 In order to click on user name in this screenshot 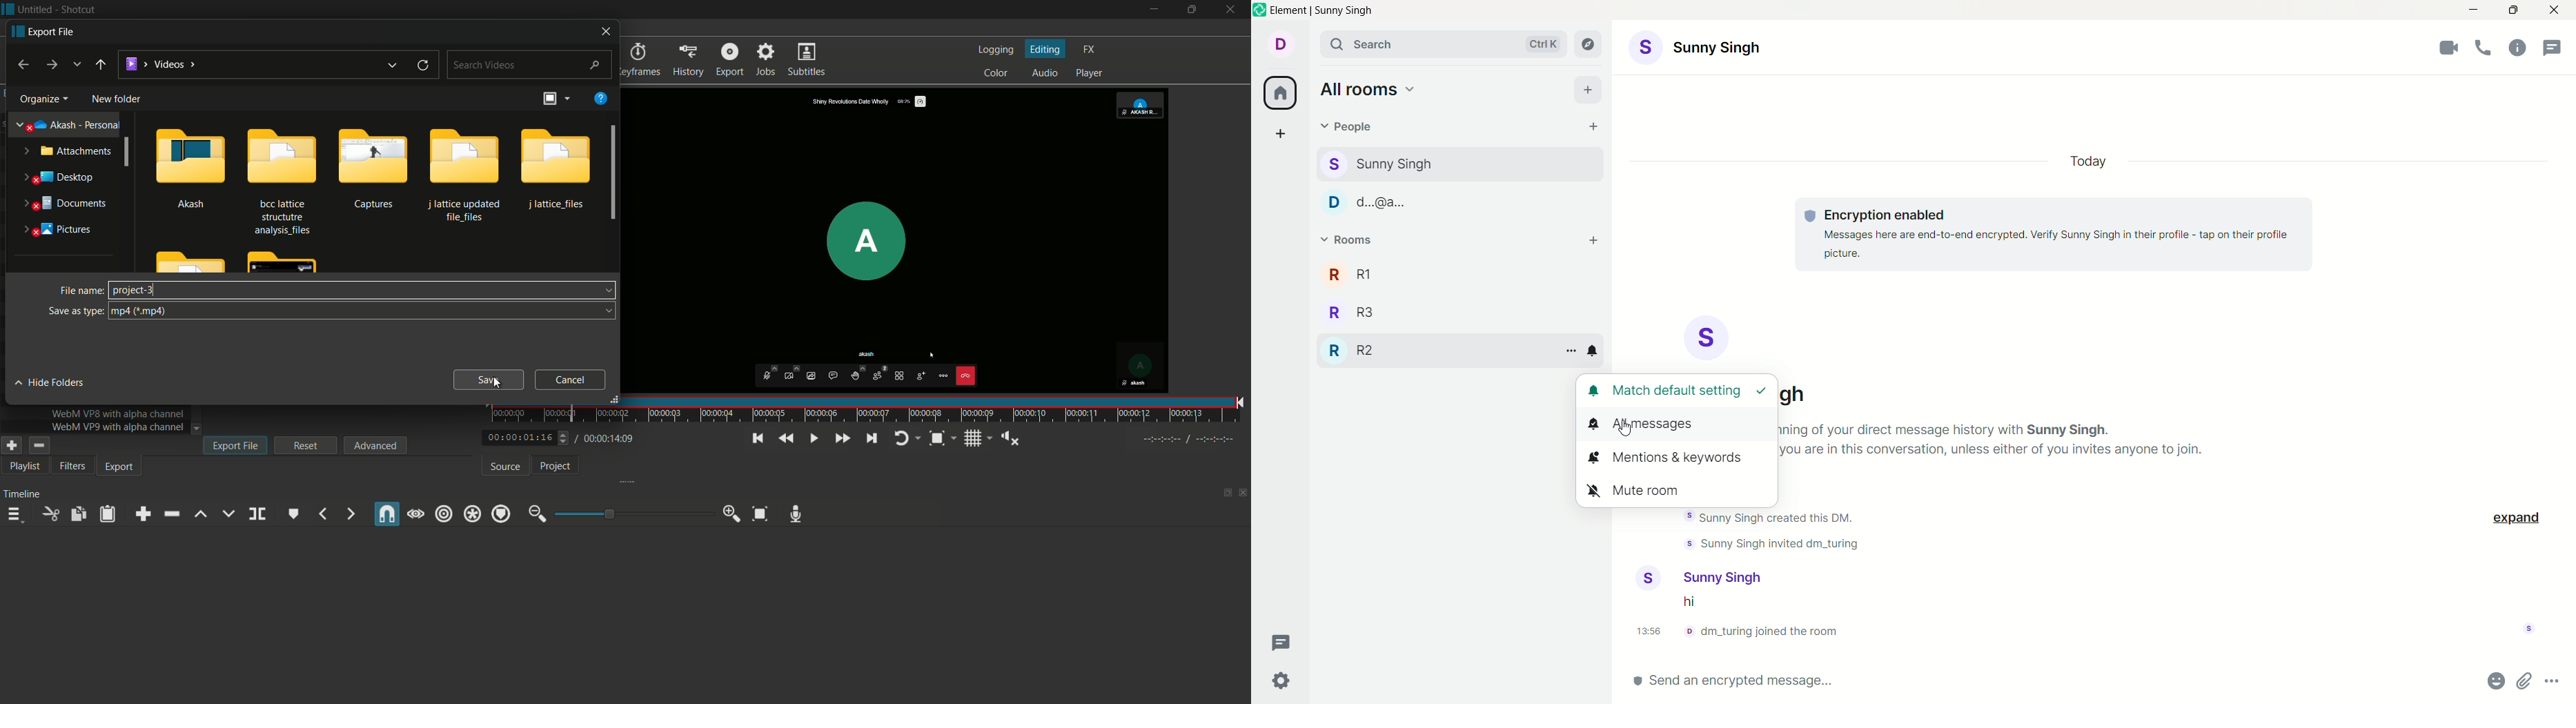, I will do `click(1725, 576)`.